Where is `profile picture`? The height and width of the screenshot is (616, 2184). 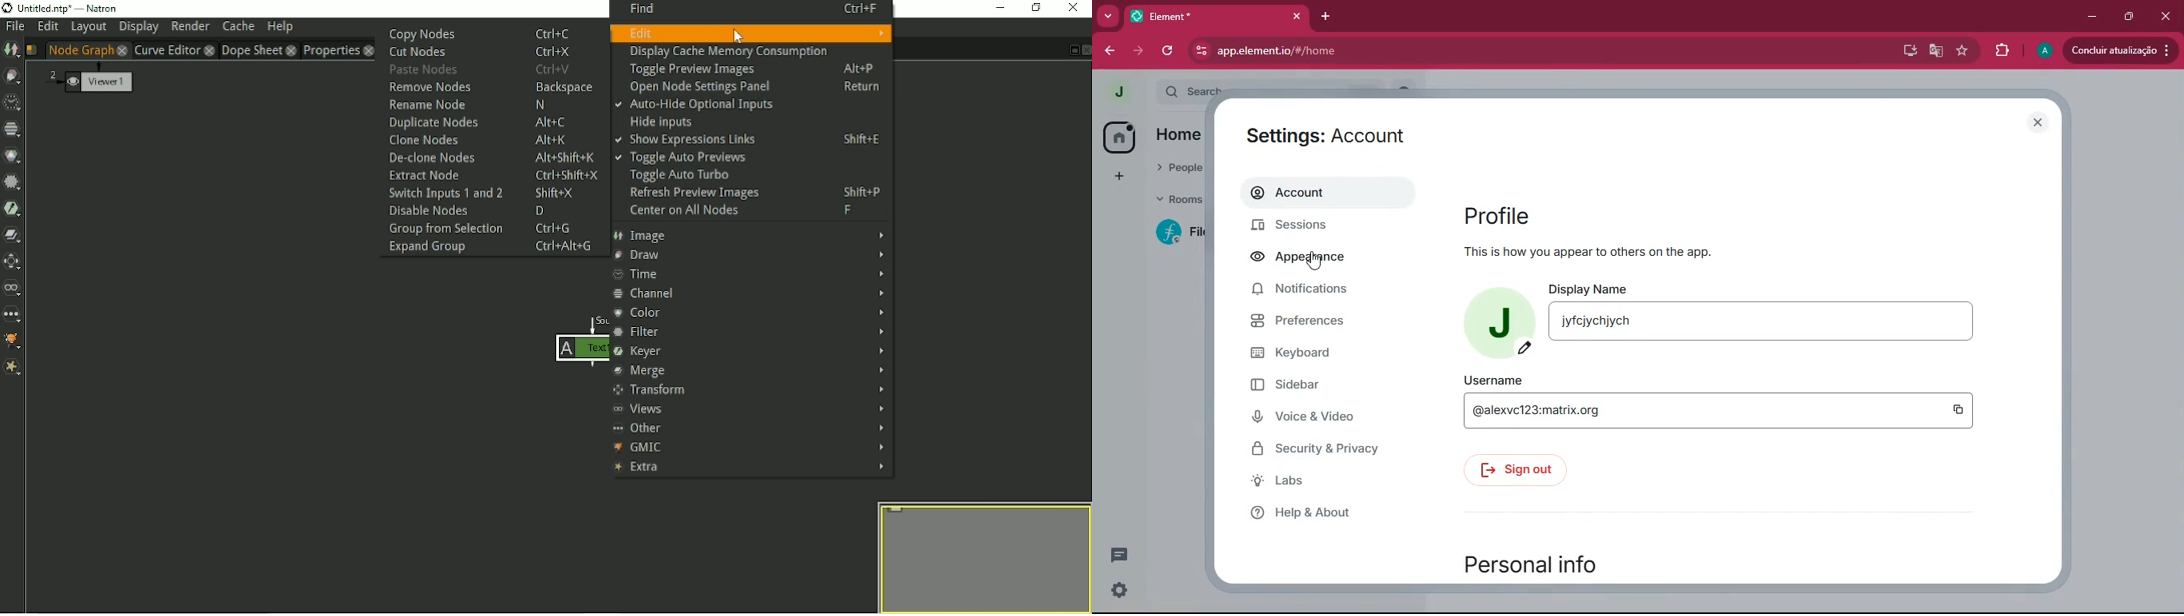 profile picture is located at coordinates (1496, 321).